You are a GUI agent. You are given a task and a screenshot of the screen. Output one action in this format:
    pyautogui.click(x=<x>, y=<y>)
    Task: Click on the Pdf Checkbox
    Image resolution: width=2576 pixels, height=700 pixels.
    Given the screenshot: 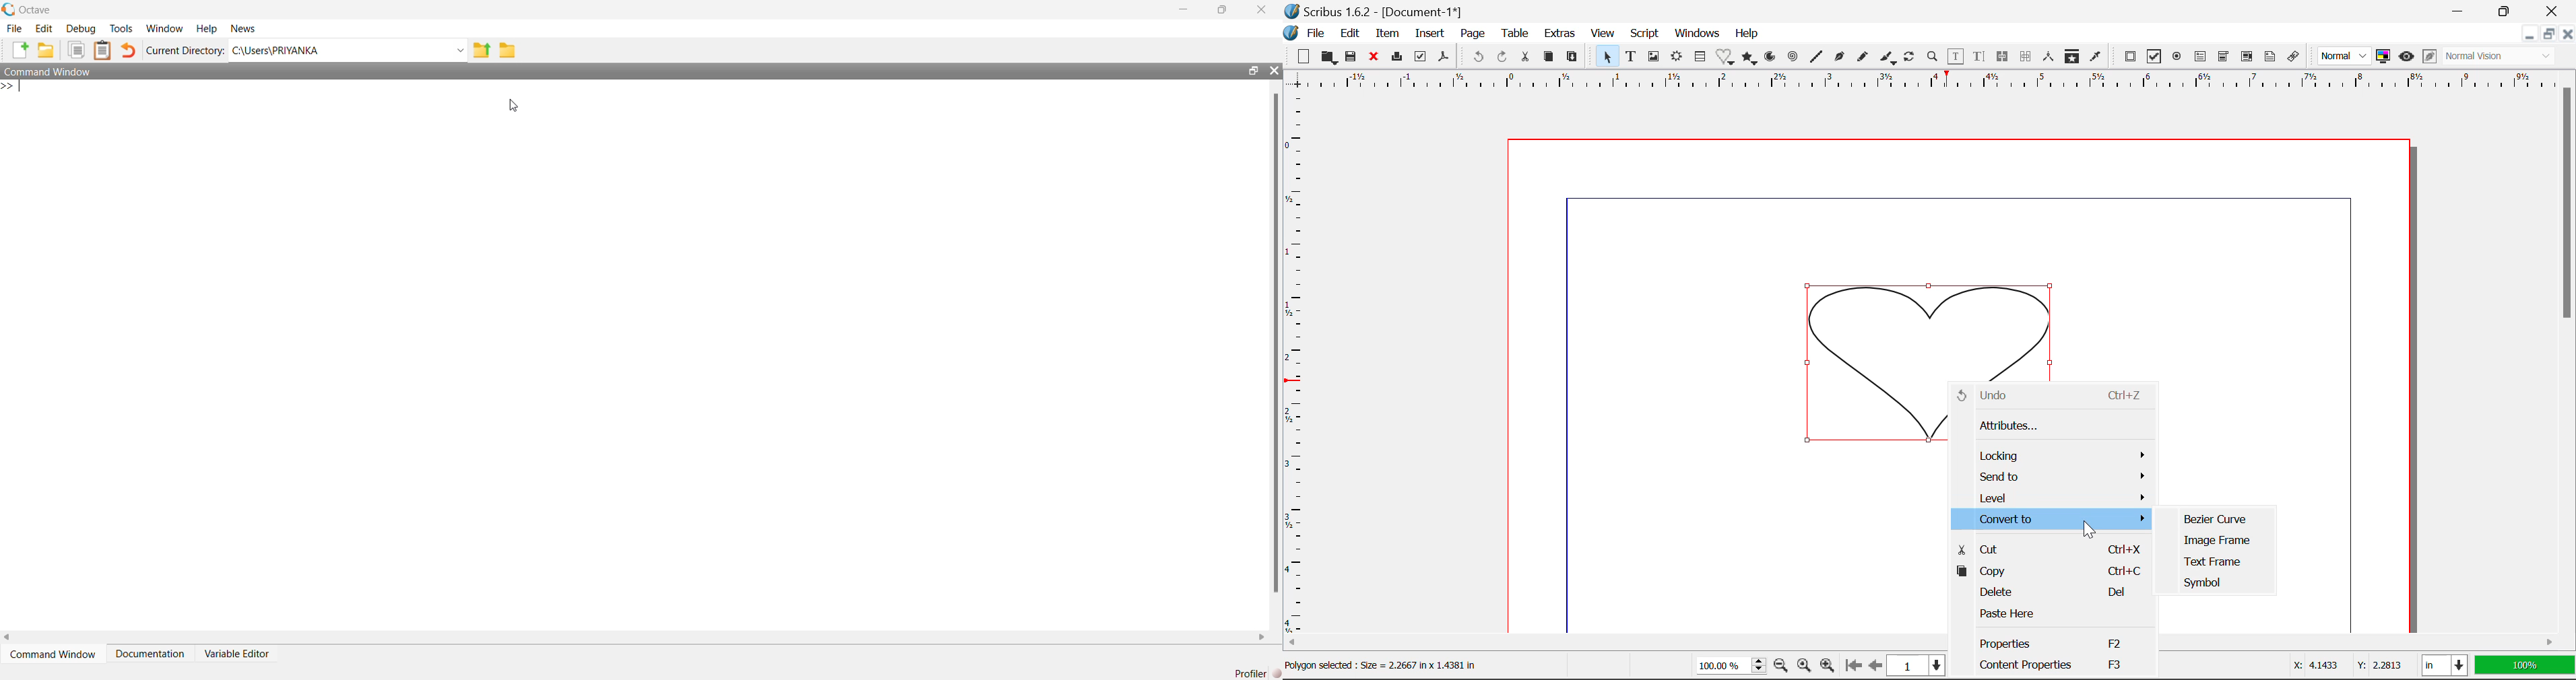 What is the action you would take?
    pyautogui.click(x=2156, y=59)
    